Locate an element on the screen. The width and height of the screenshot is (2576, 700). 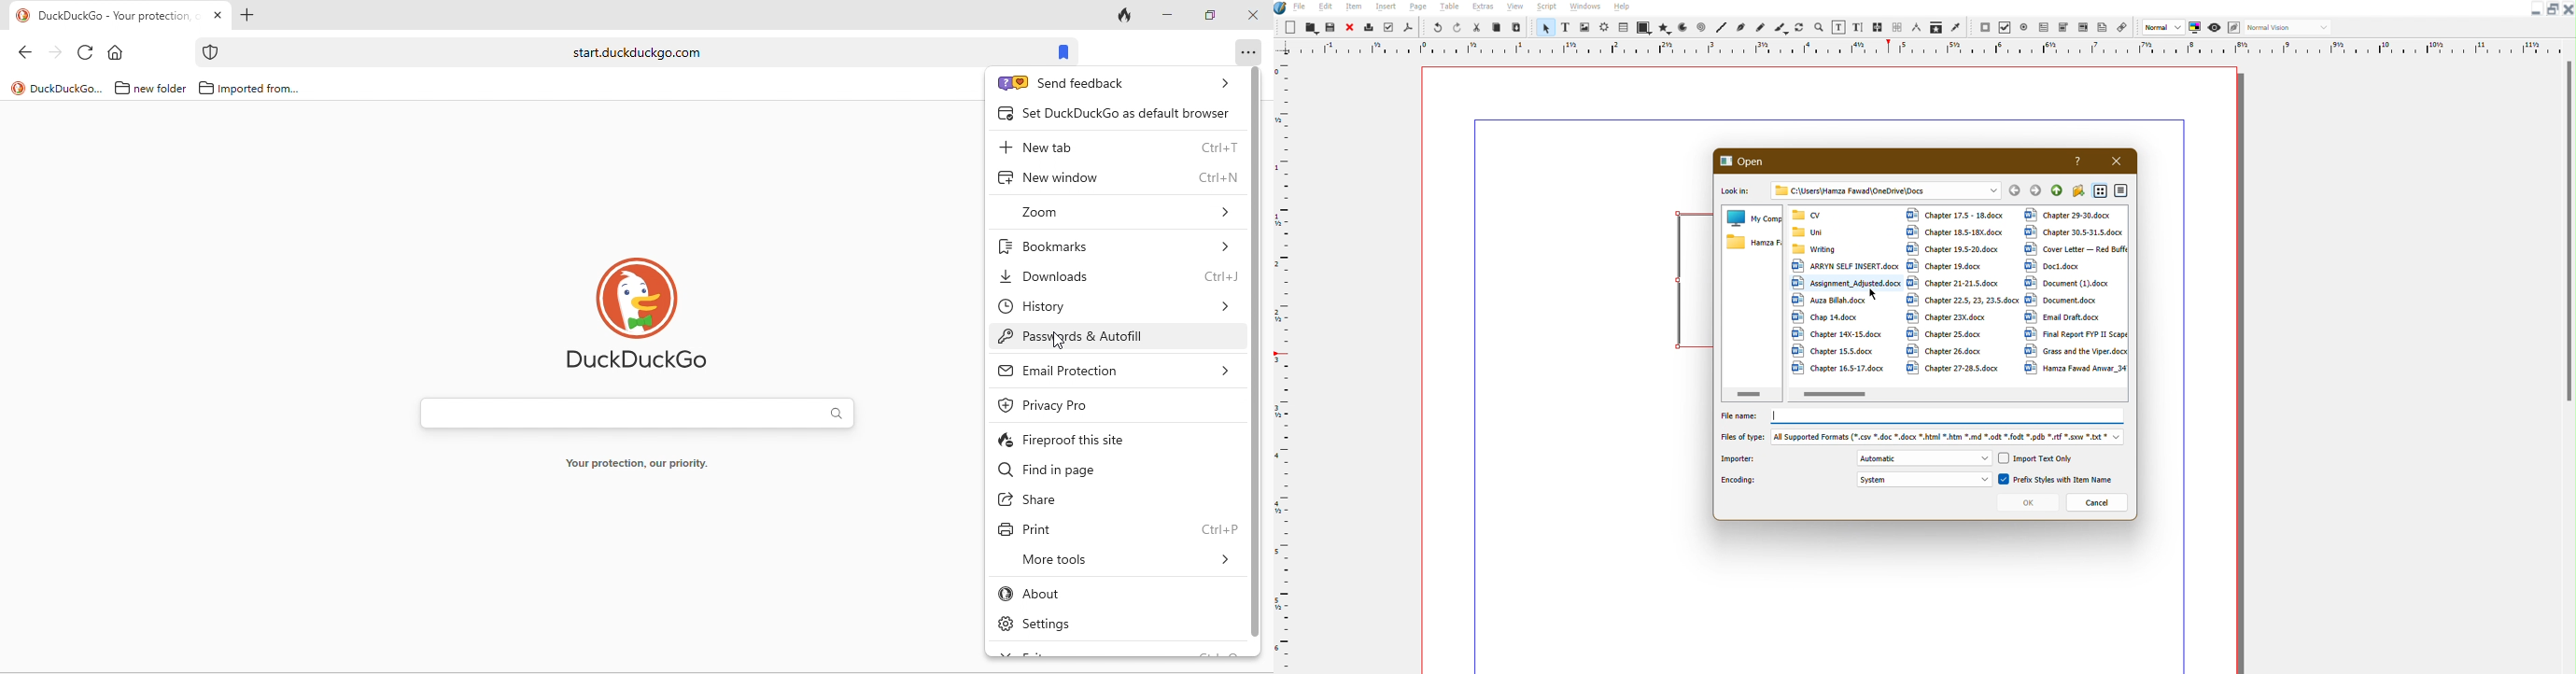
tab "DuckDuckGo - Your protection" is located at coordinates (120, 16).